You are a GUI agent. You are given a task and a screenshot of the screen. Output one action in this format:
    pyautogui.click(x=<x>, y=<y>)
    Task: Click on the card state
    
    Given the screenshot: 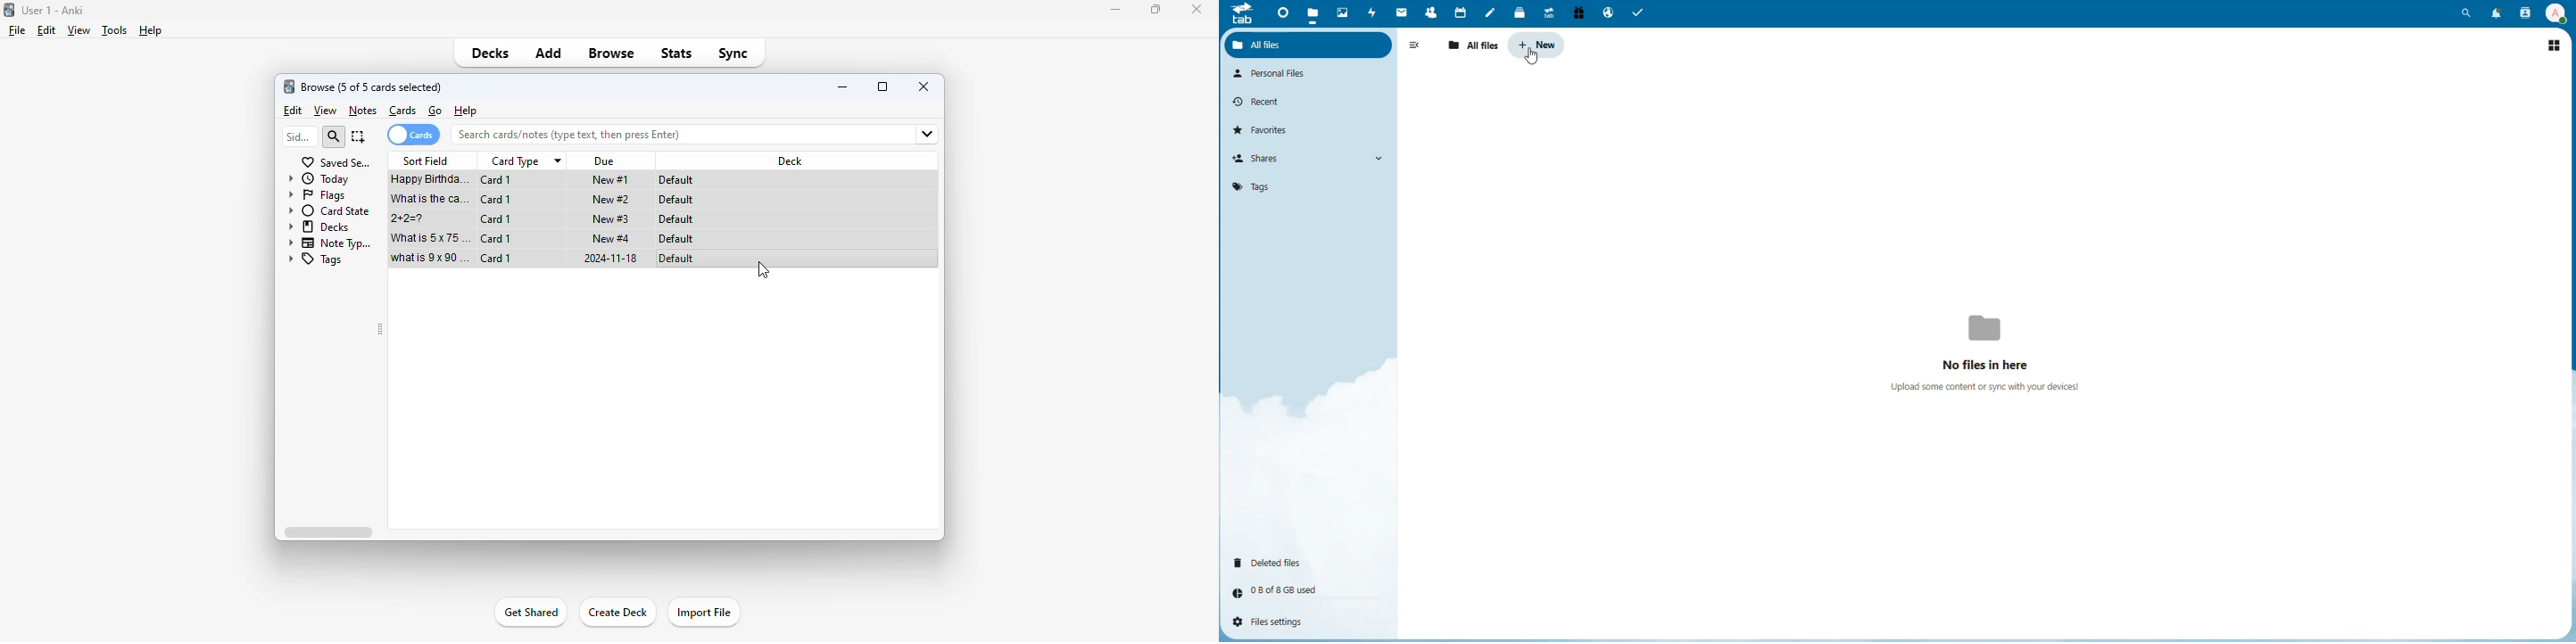 What is the action you would take?
    pyautogui.click(x=330, y=211)
    